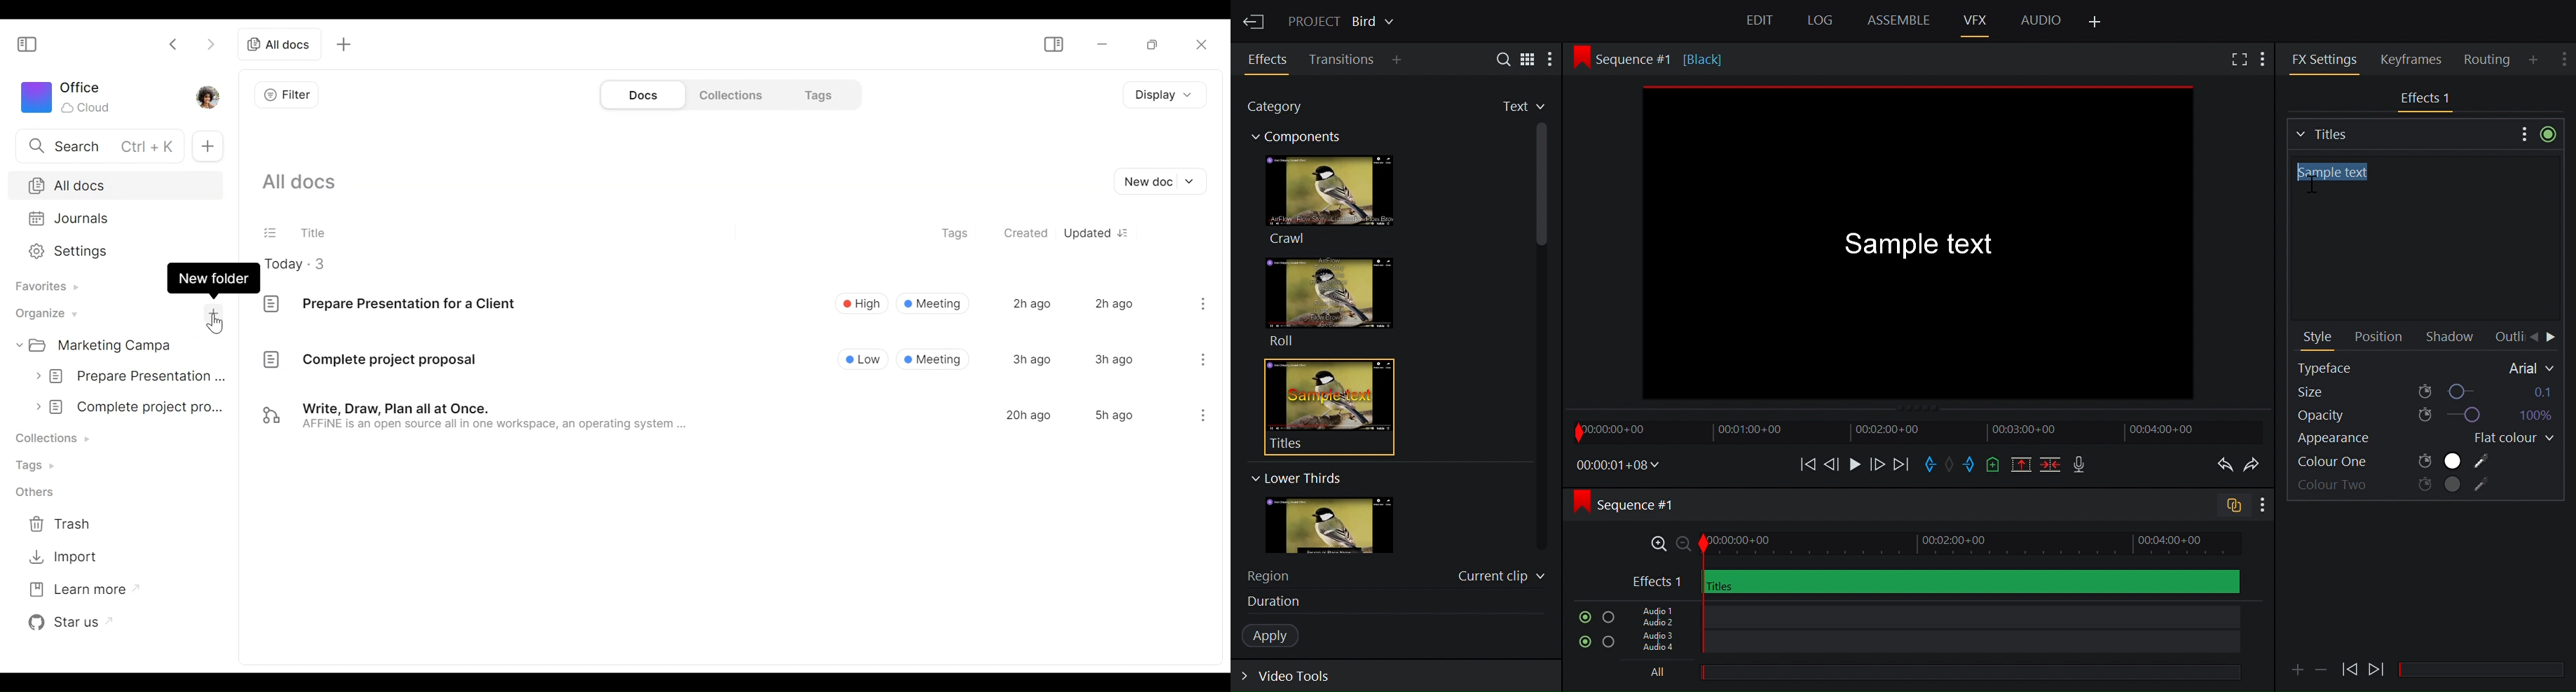 This screenshot has height=700, width=2576. Describe the element at coordinates (1619, 465) in the screenshot. I see `Timecodes and reels` at that location.